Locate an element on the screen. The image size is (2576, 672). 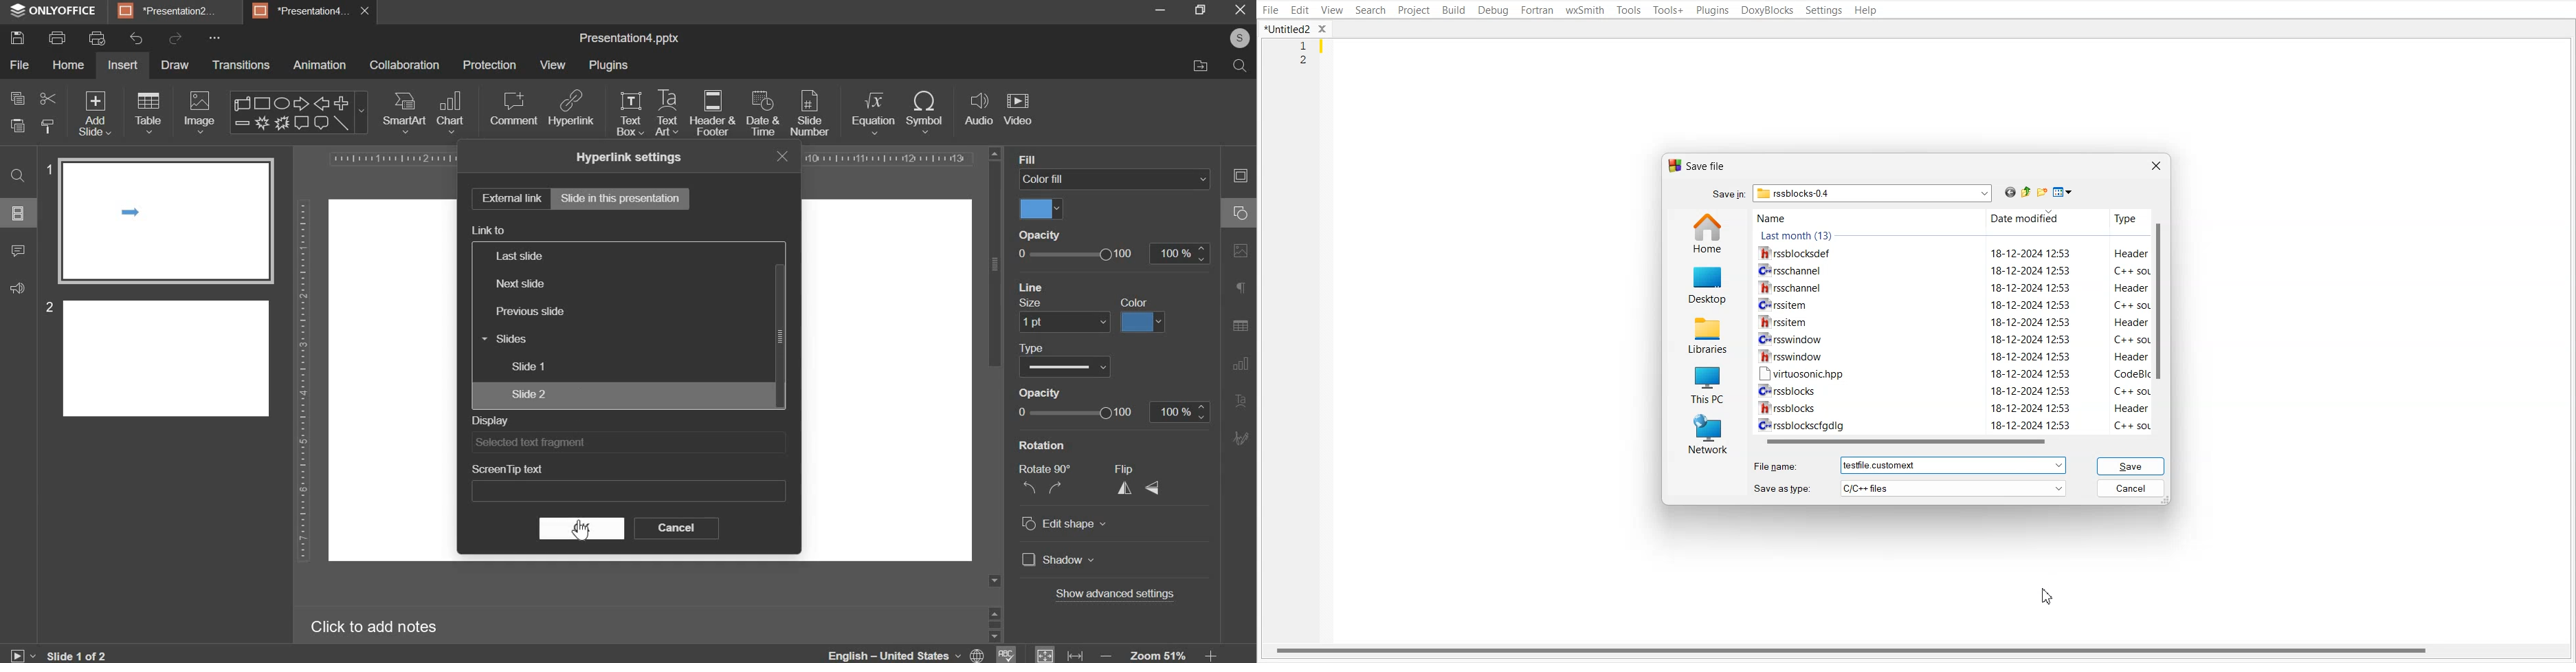
transitions is located at coordinates (242, 66).